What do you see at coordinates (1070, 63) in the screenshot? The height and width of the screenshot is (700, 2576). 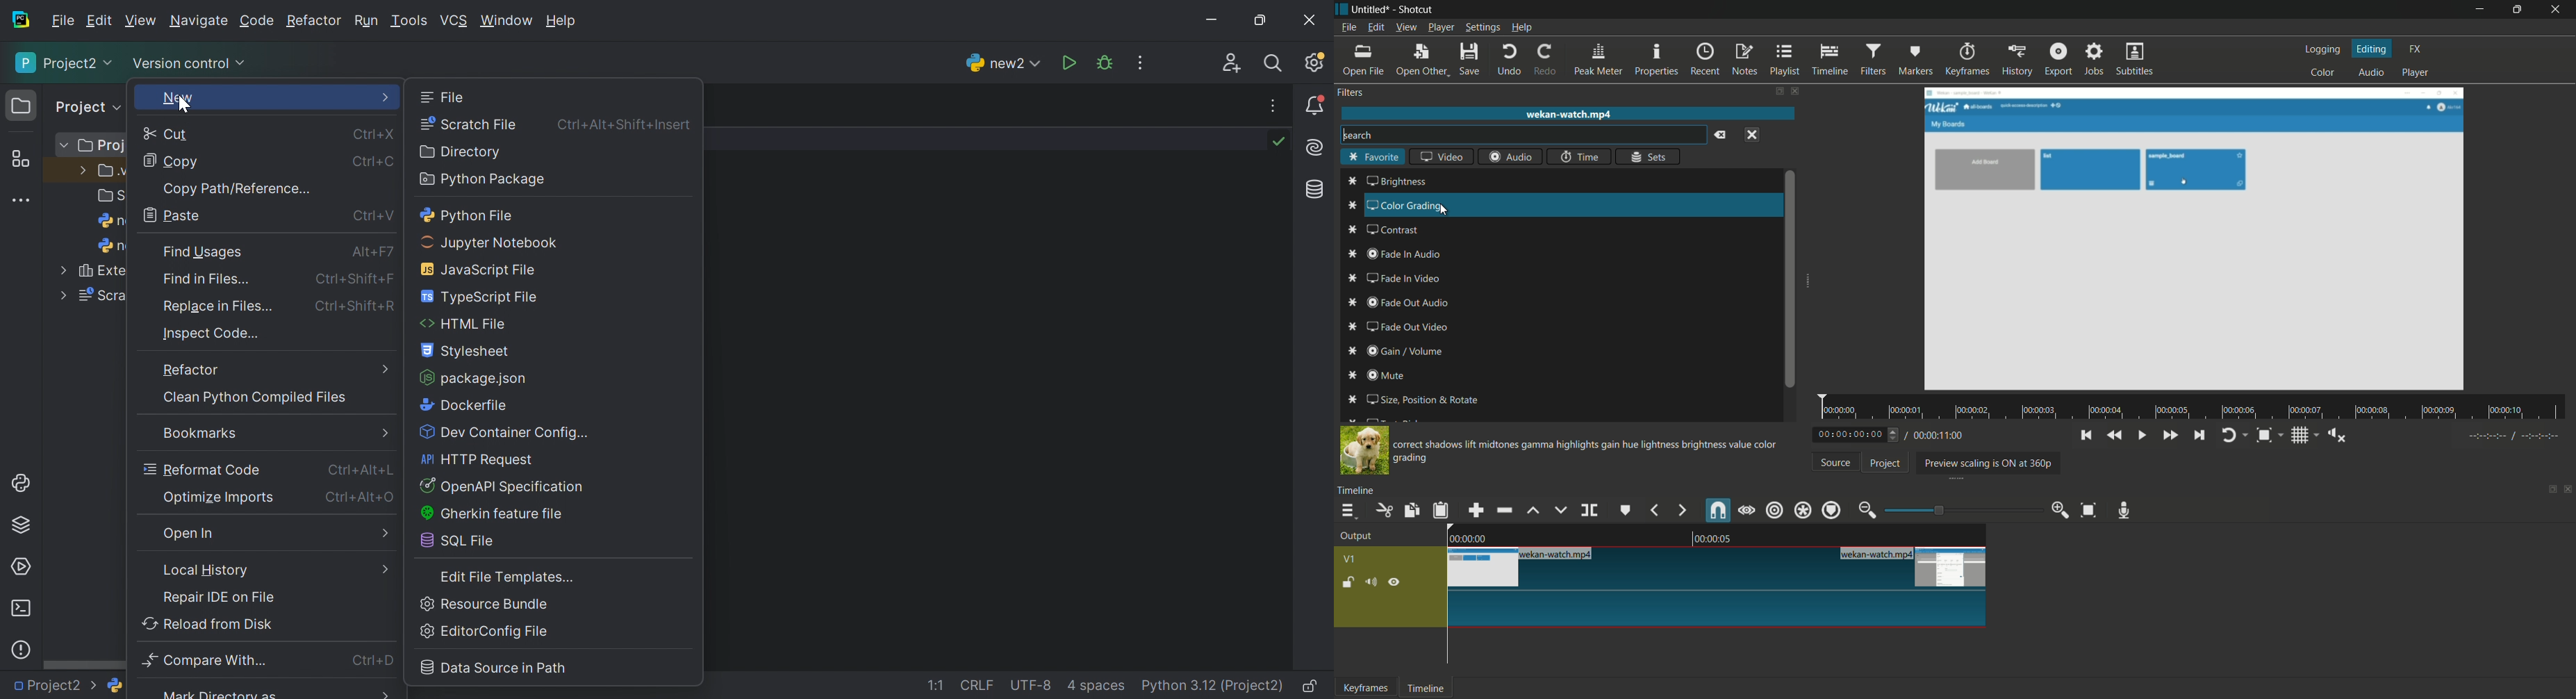 I see `Run` at bounding box center [1070, 63].